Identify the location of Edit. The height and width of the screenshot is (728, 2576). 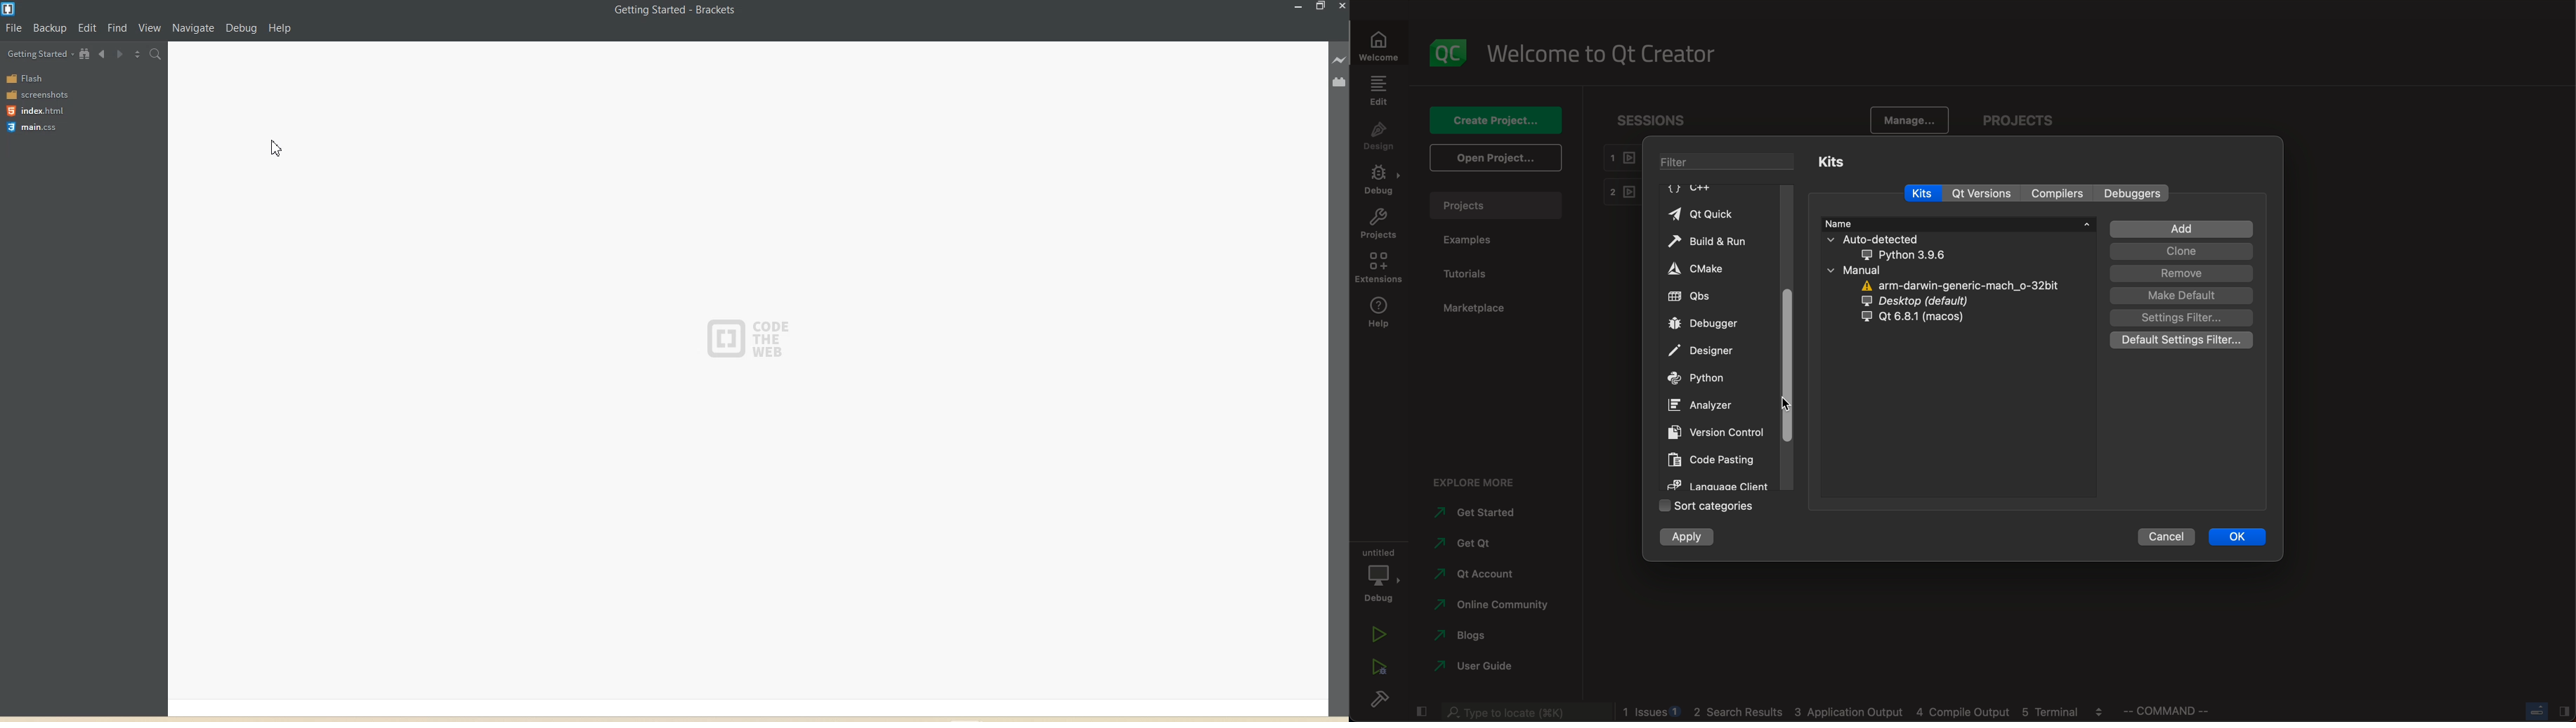
(87, 25).